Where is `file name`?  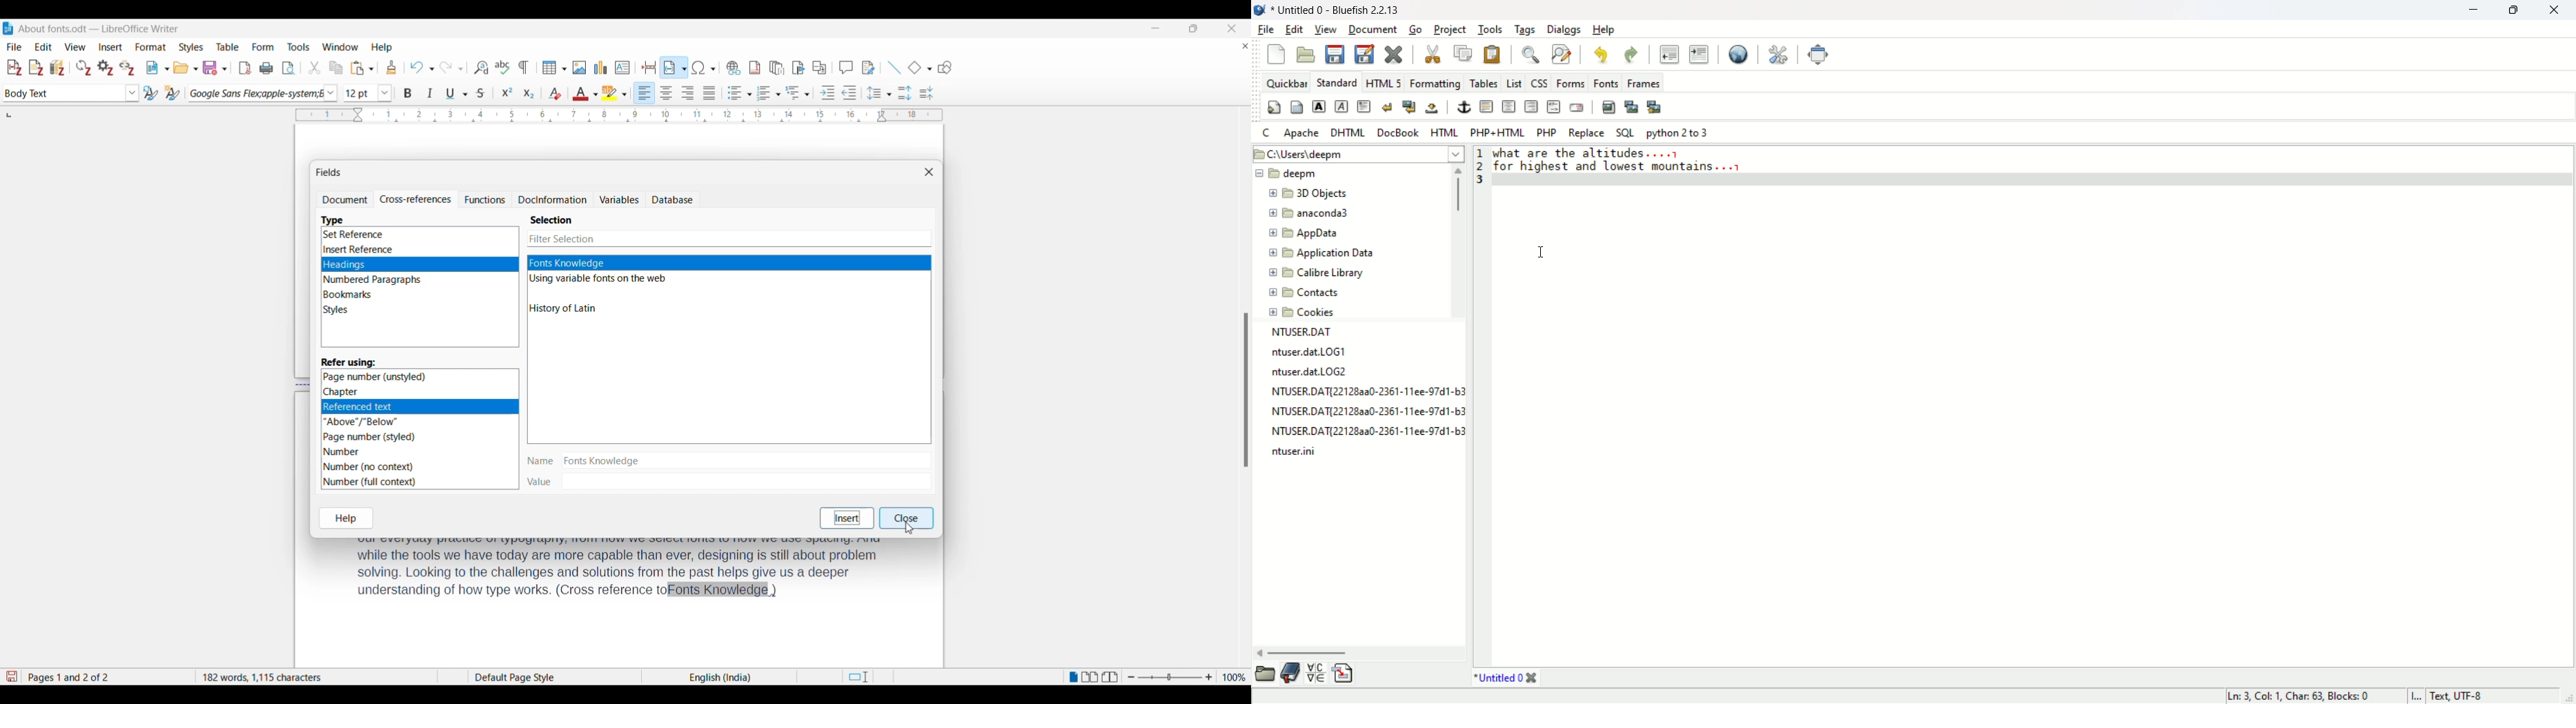
file name is located at coordinates (1317, 353).